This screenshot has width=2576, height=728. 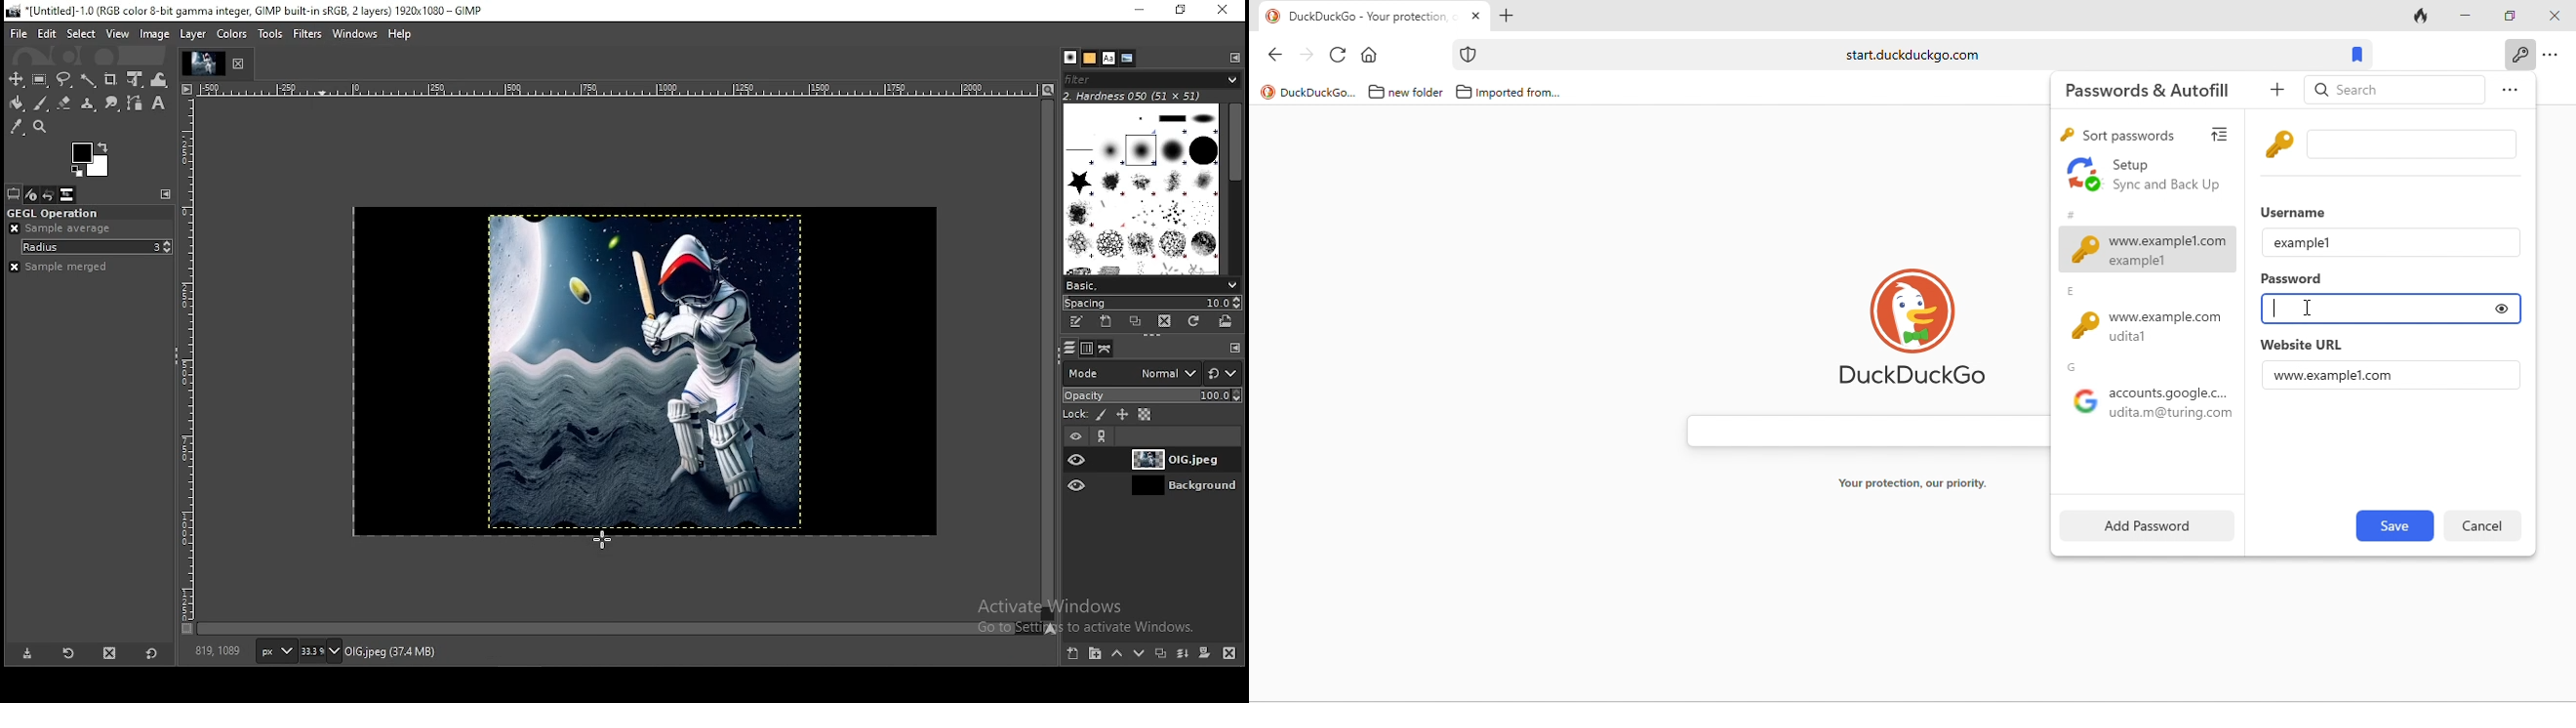 What do you see at coordinates (1273, 17) in the screenshot?
I see `logo` at bounding box center [1273, 17].